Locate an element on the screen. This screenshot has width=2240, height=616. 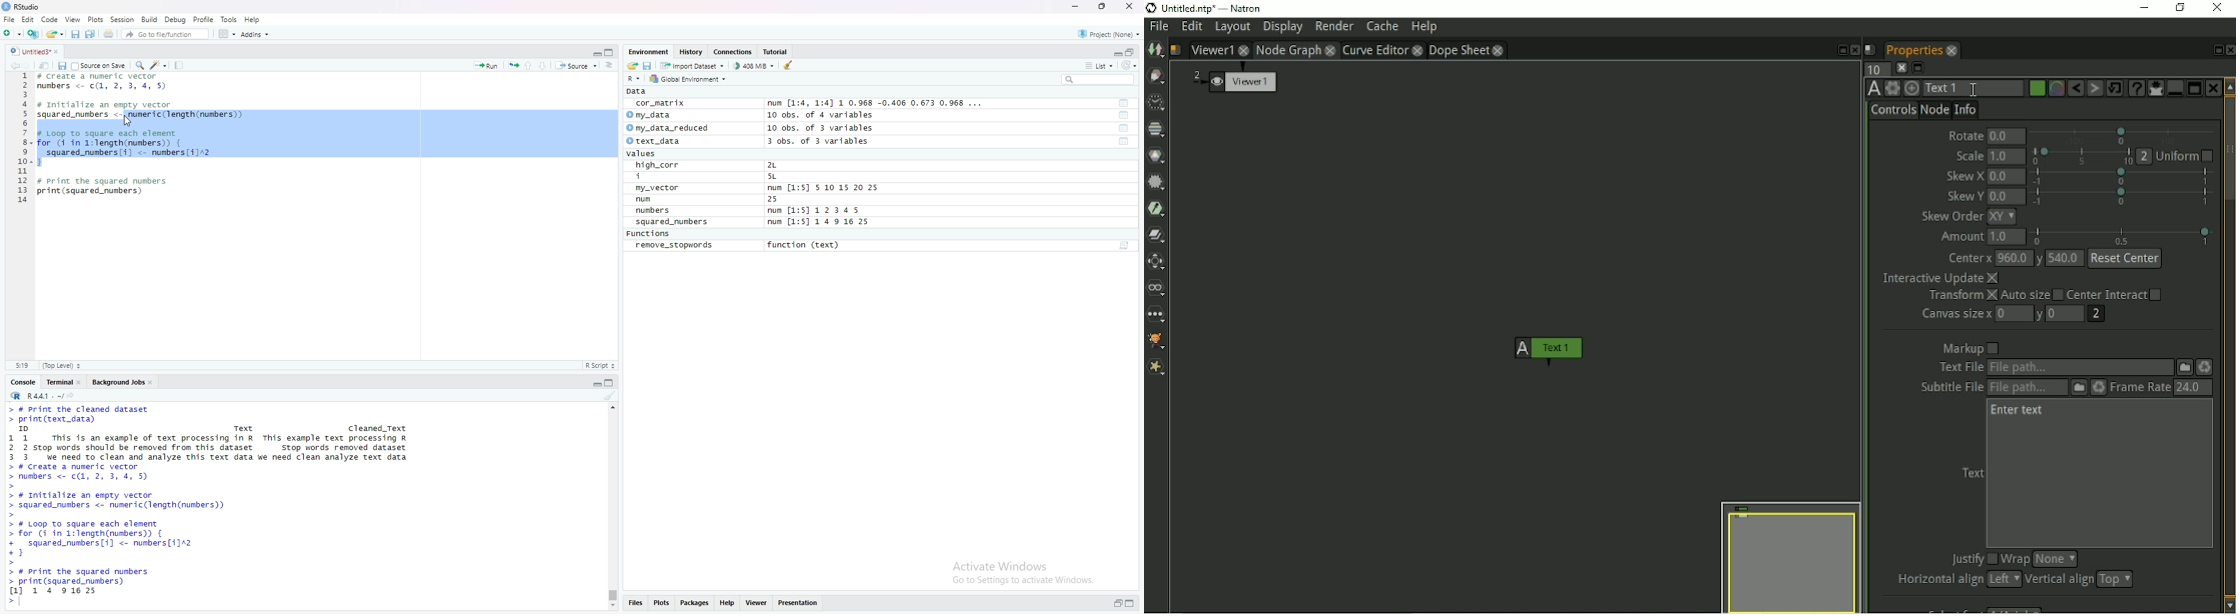
Background Jobs is located at coordinates (117, 381).